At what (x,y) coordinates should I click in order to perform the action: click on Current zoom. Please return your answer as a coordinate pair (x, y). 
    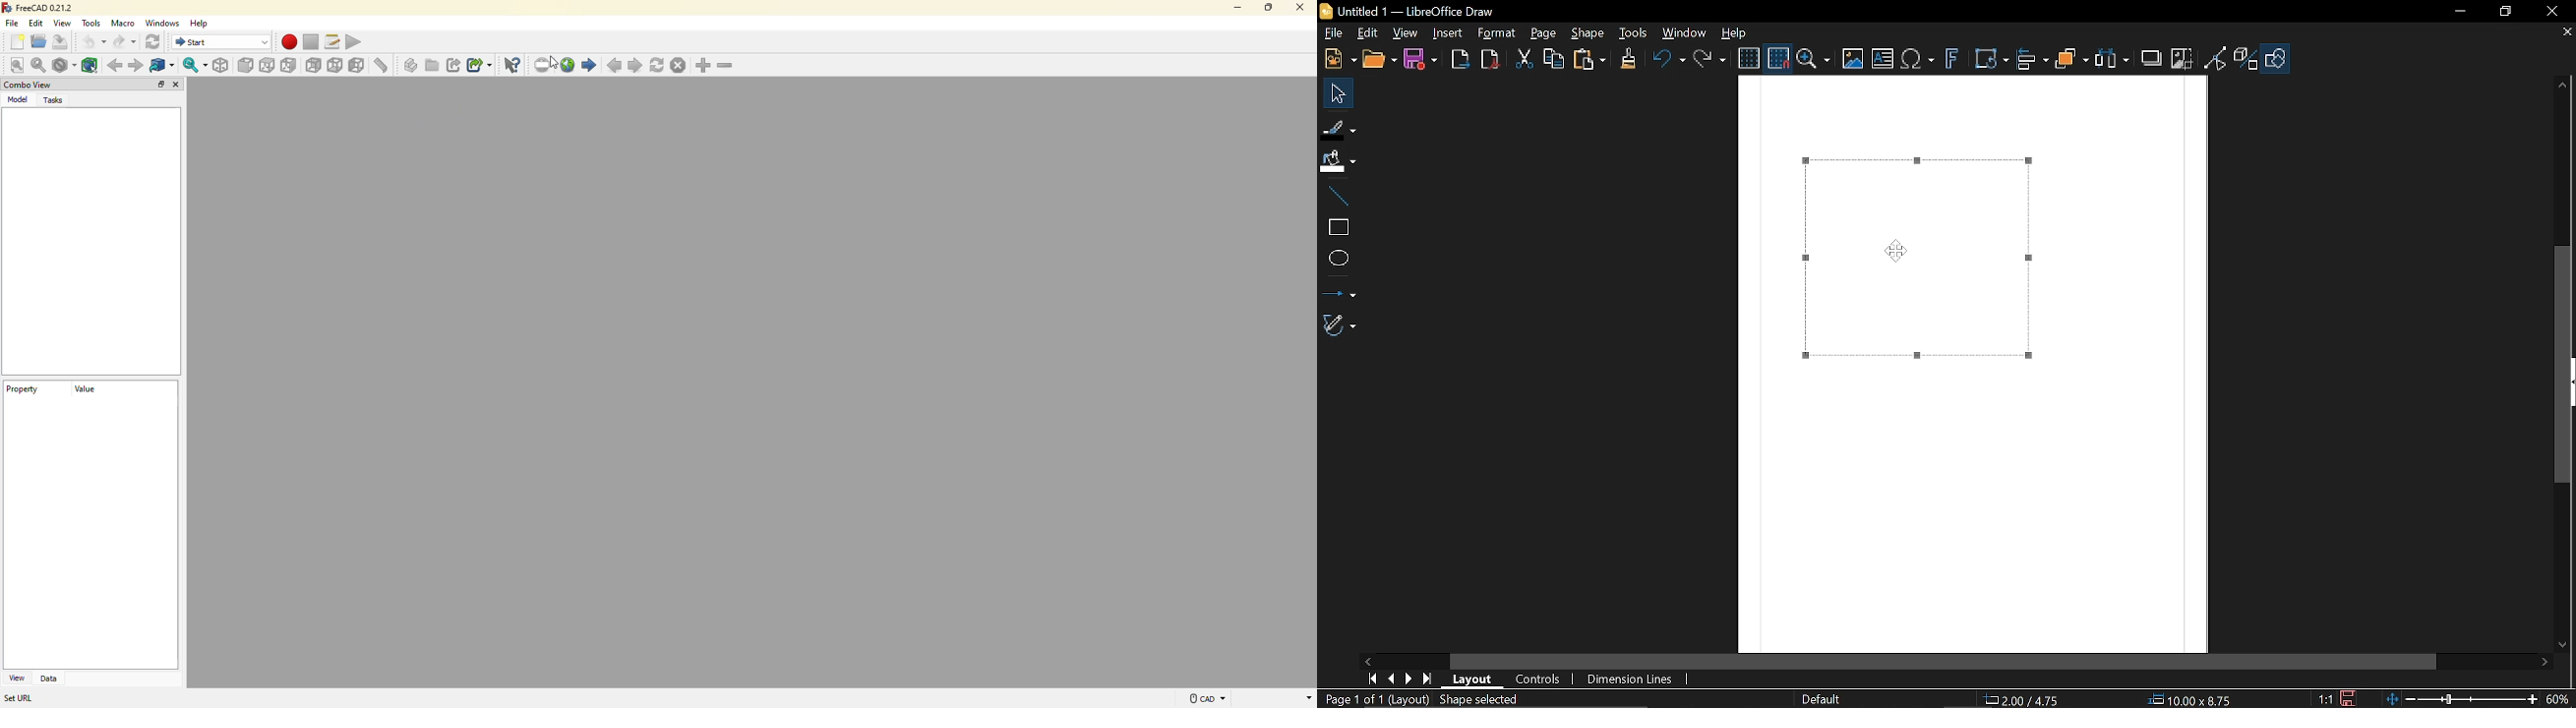
    Looking at the image, I should click on (2559, 698).